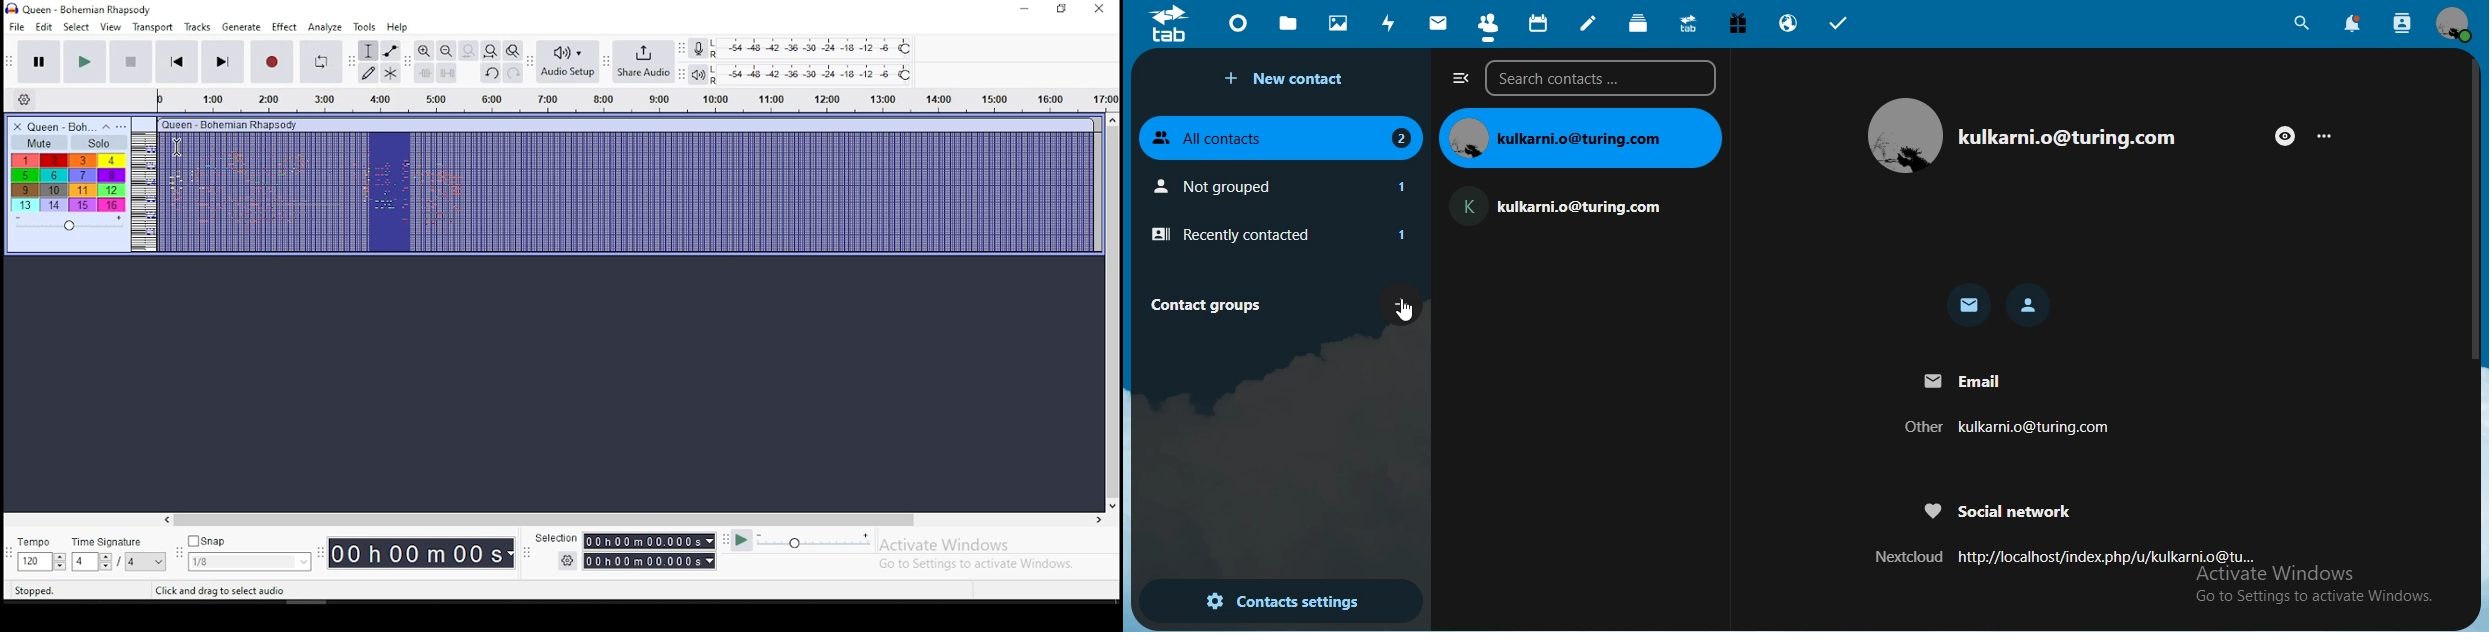  Describe the element at coordinates (1688, 22) in the screenshot. I see `synology` at that location.